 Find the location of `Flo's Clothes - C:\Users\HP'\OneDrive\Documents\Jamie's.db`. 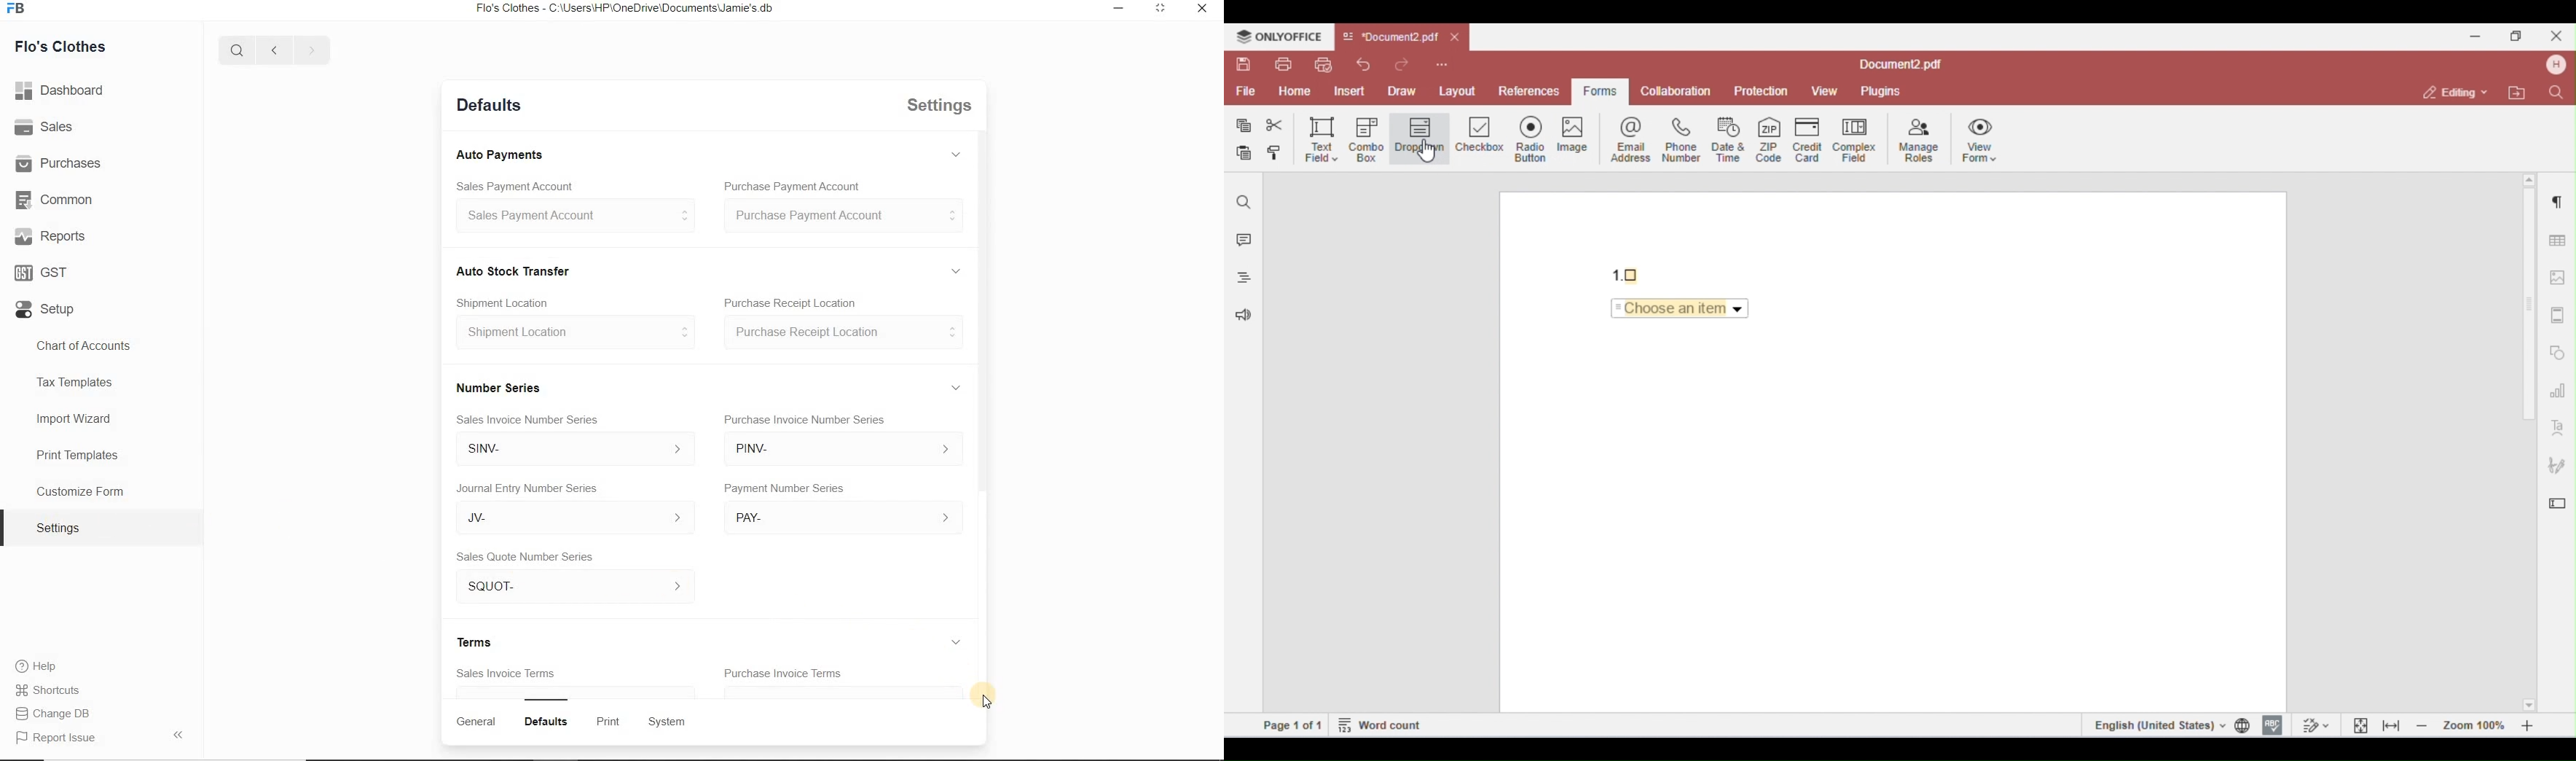

Flo's Clothes - C:\Users\HP'\OneDrive\Documents\Jamie's.db is located at coordinates (623, 8).